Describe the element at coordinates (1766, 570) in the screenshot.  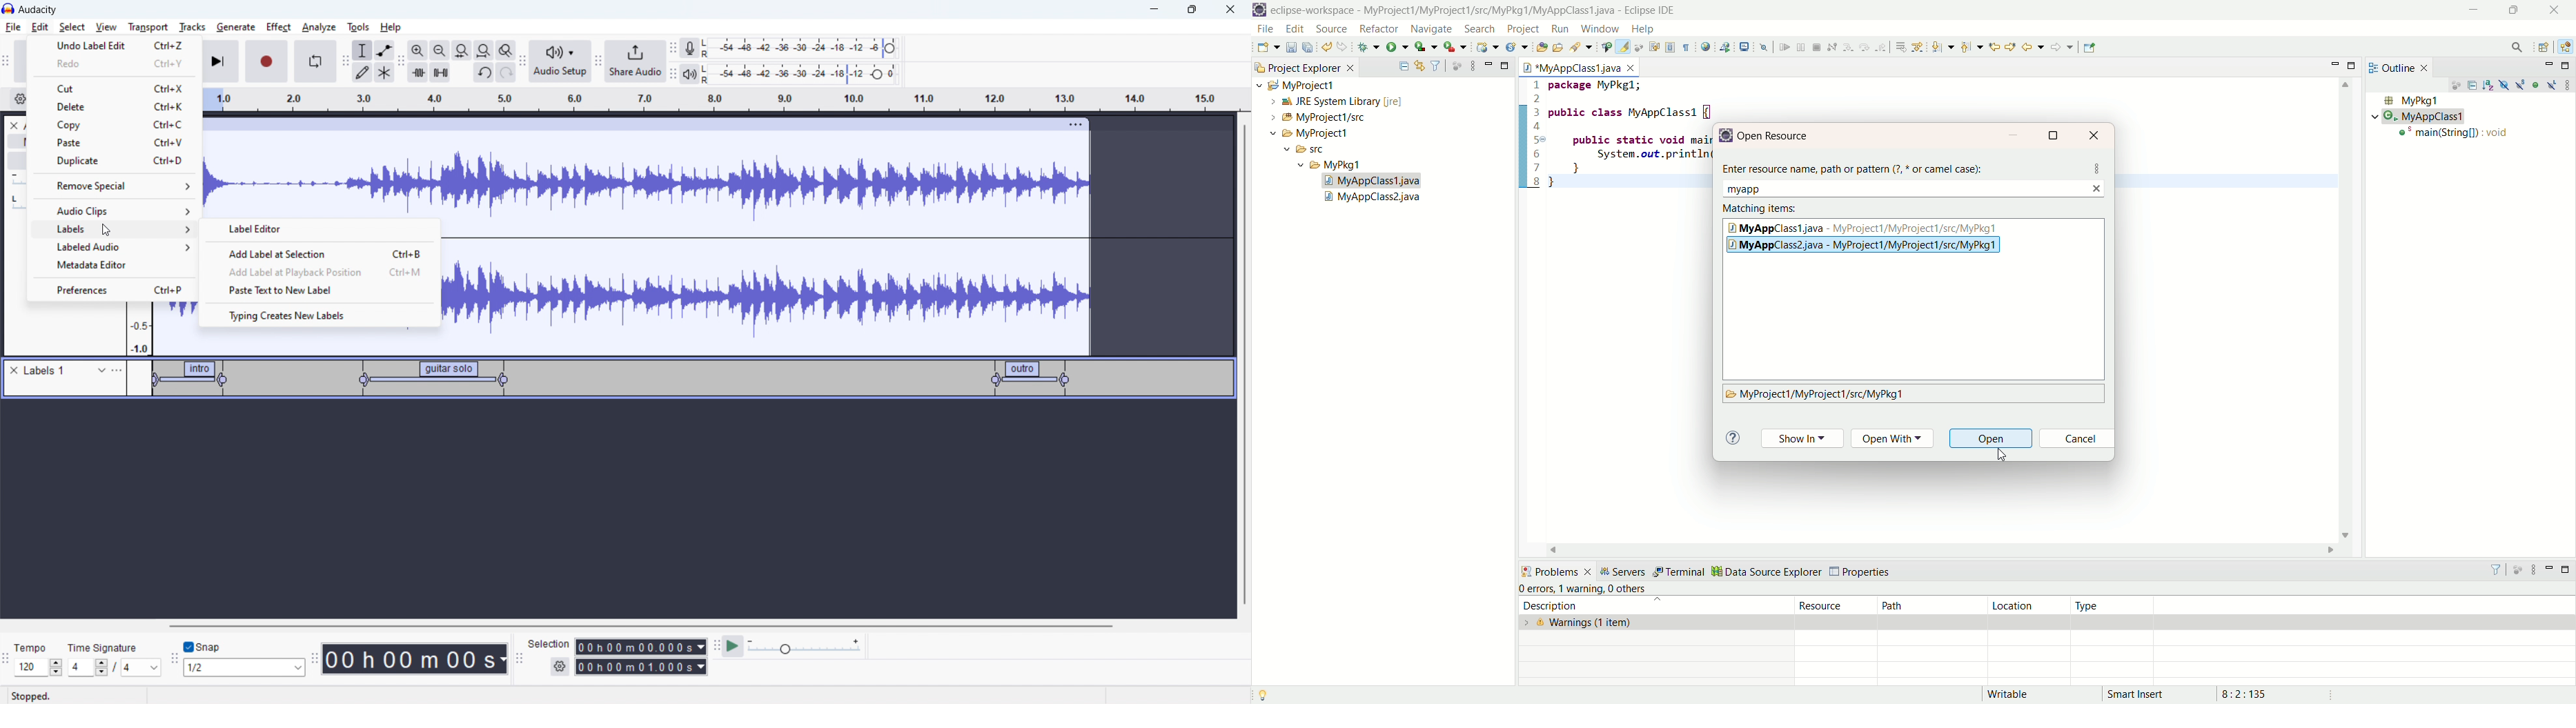
I see `data source explorer` at that location.